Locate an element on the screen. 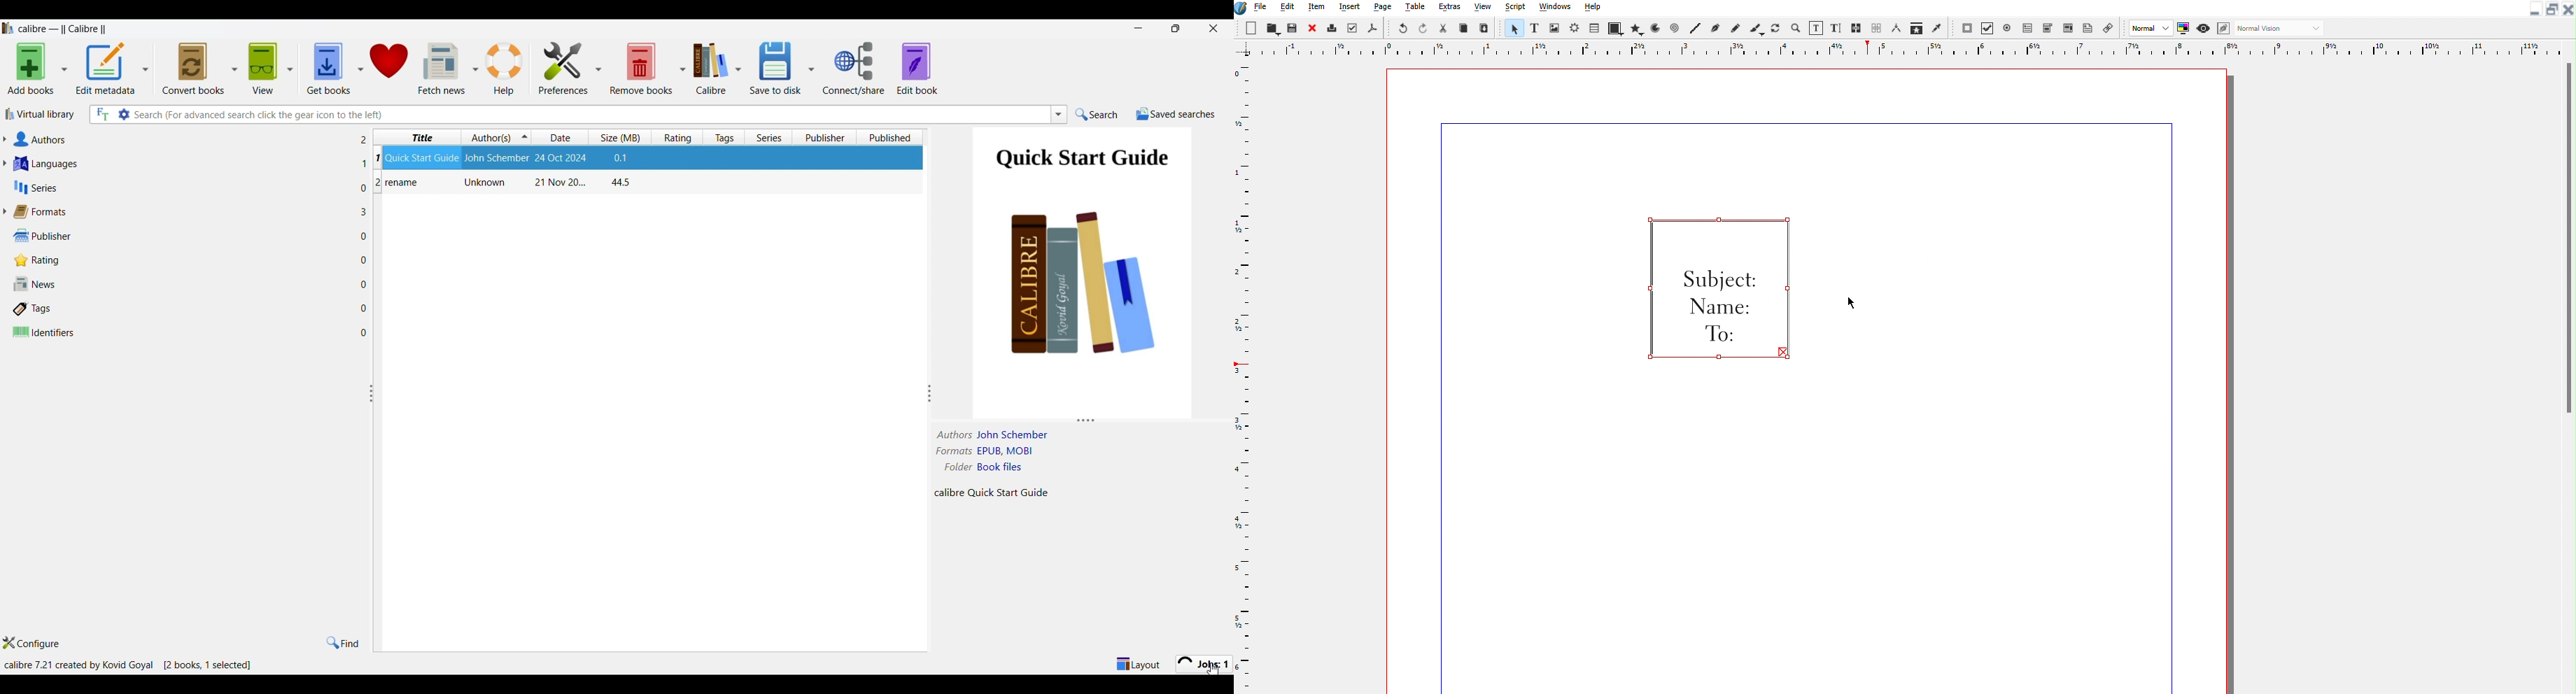 The image size is (2576, 700). Open is located at coordinates (1272, 29).